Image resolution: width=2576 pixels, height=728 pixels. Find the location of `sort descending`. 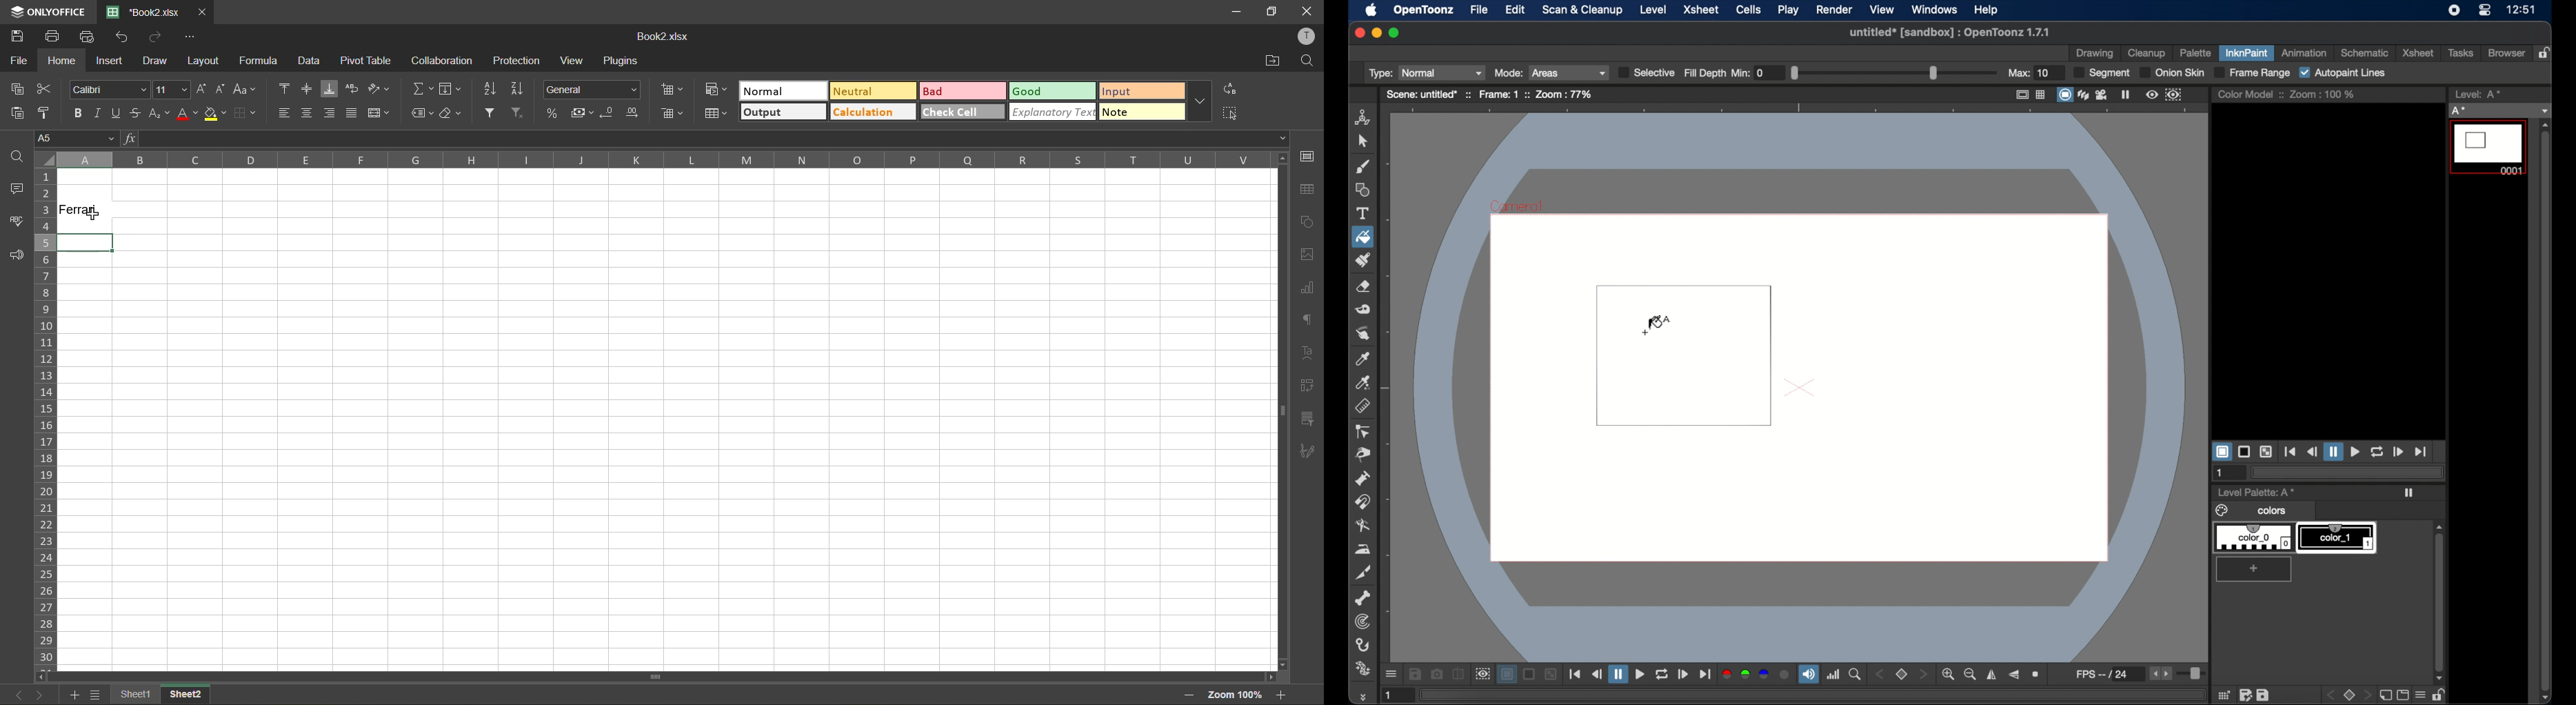

sort descending is located at coordinates (519, 88).